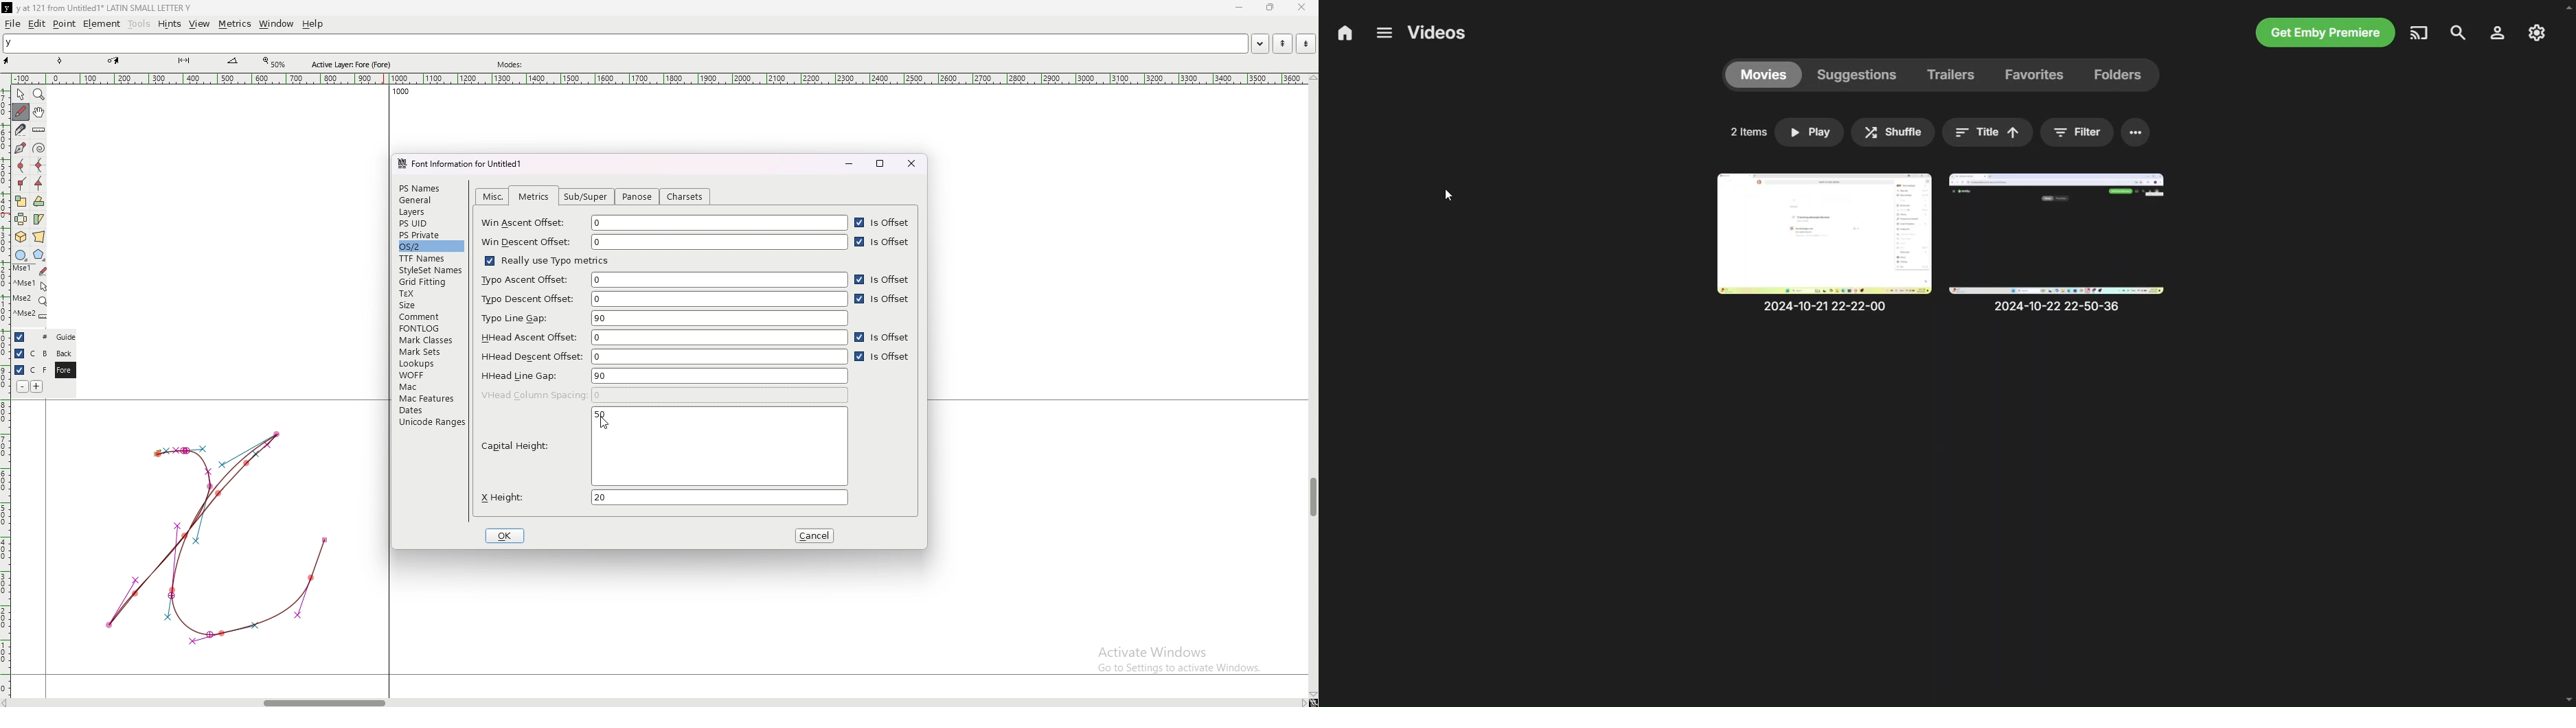 The image size is (2576, 728). What do you see at coordinates (39, 184) in the screenshot?
I see `add a tangent point` at bounding box center [39, 184].